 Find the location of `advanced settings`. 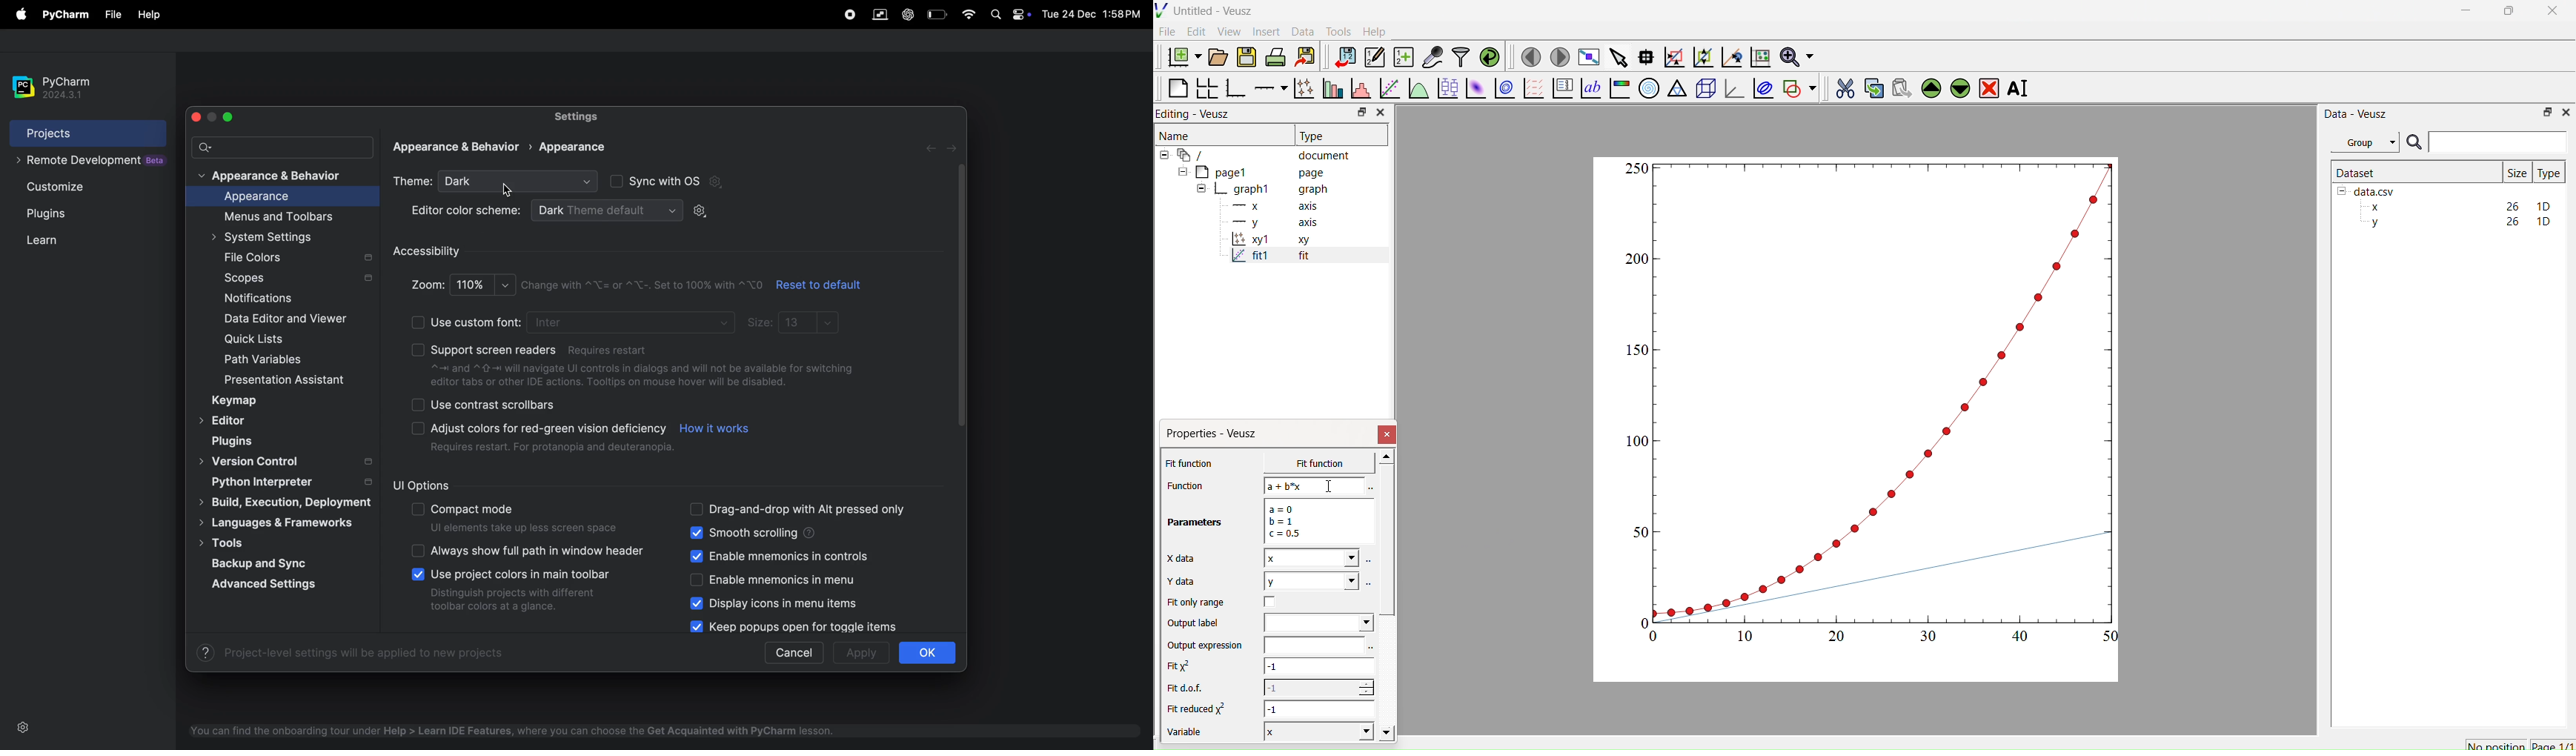

advanced settings is located at coordinates (261, 586).